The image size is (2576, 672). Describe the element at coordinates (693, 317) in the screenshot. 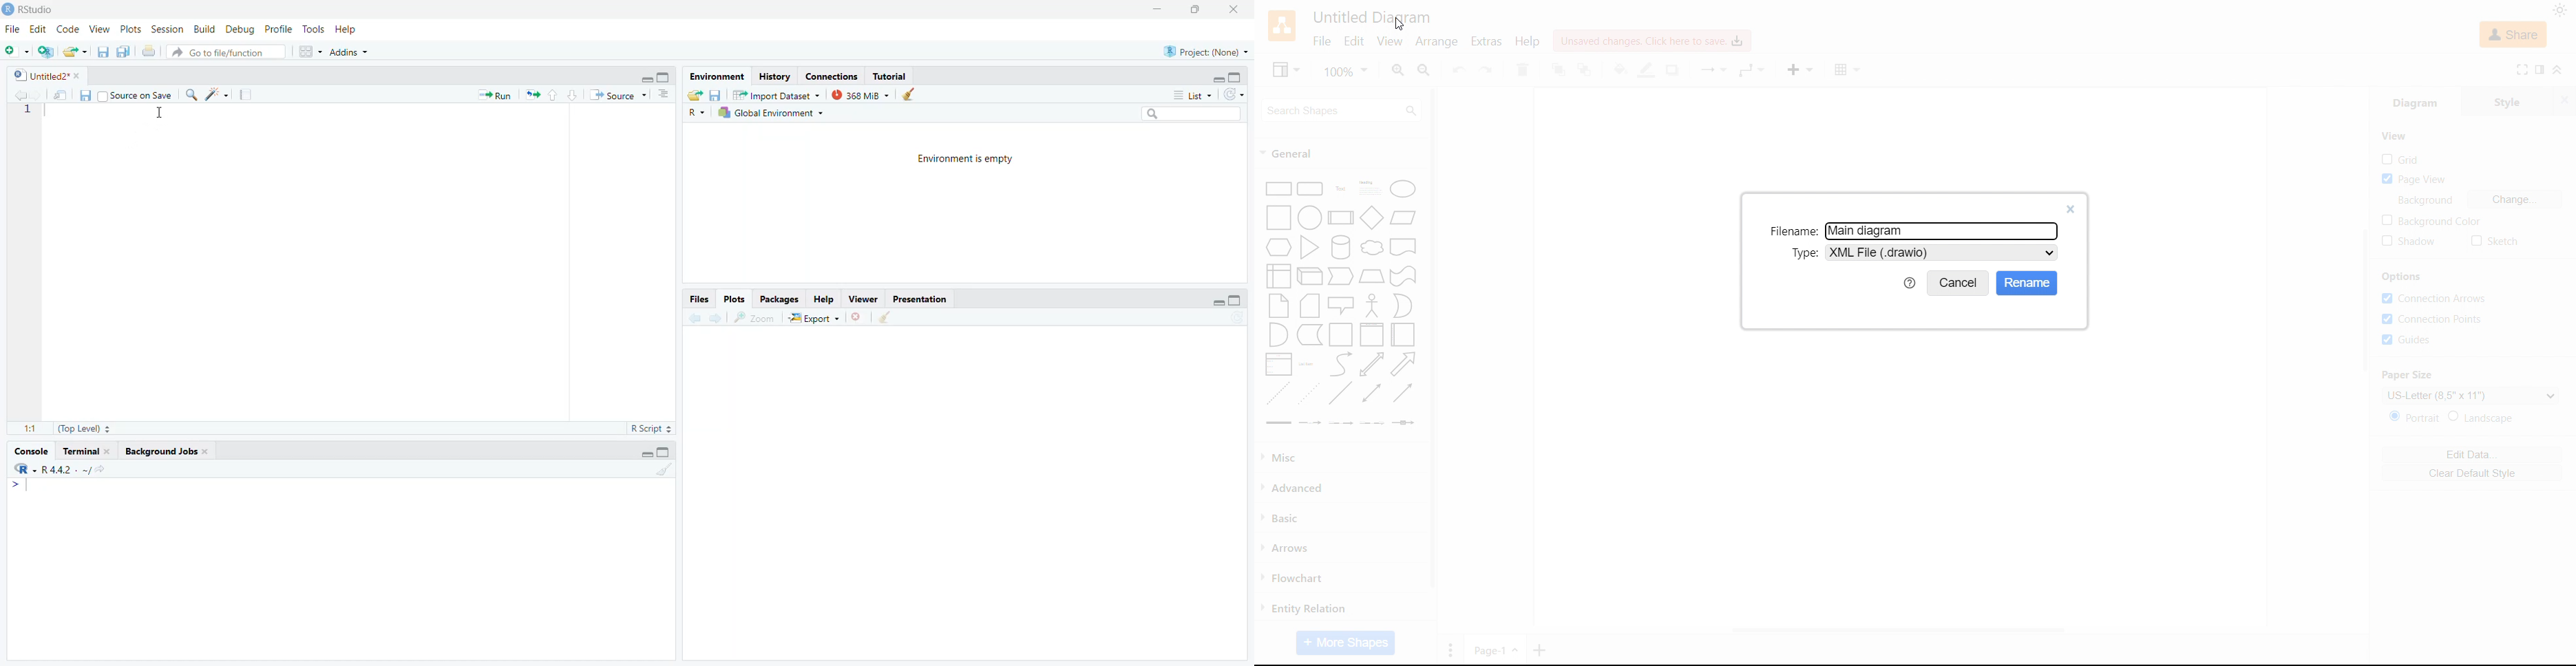

I see `back` at that location.